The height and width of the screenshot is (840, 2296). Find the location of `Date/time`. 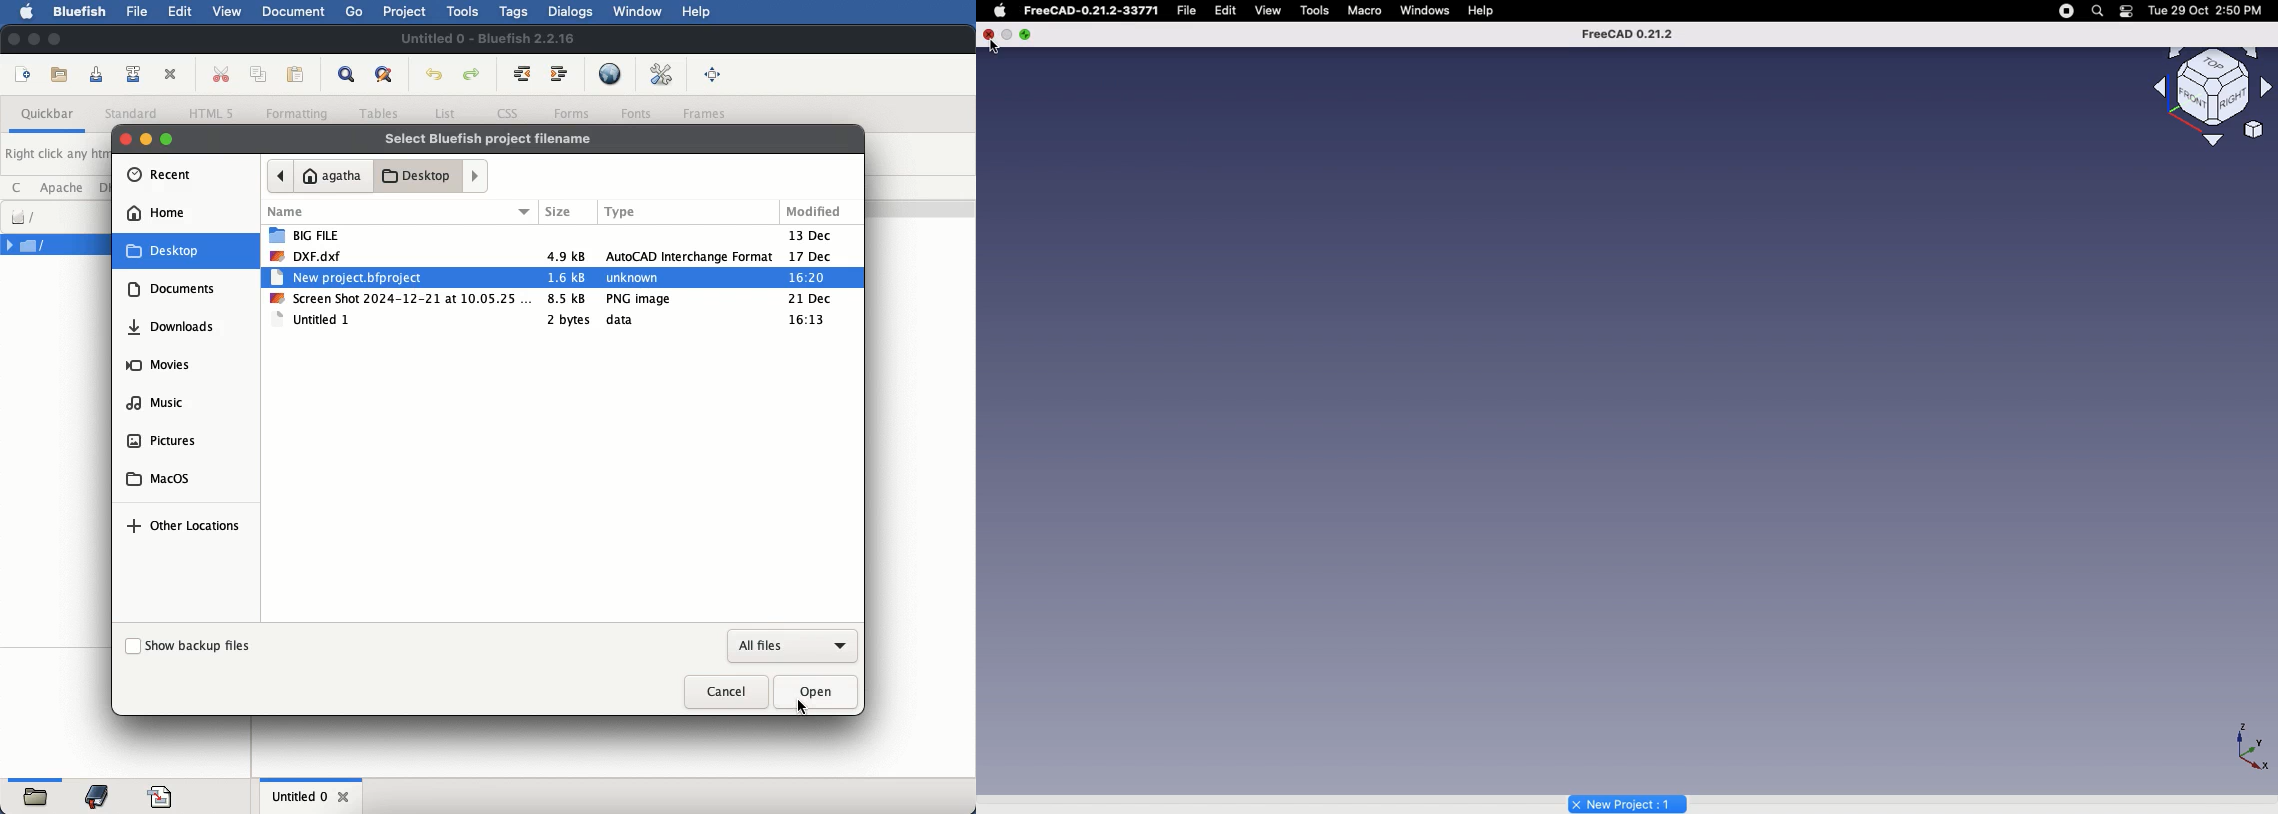

Date/time is located at coordinates (2209, 10).